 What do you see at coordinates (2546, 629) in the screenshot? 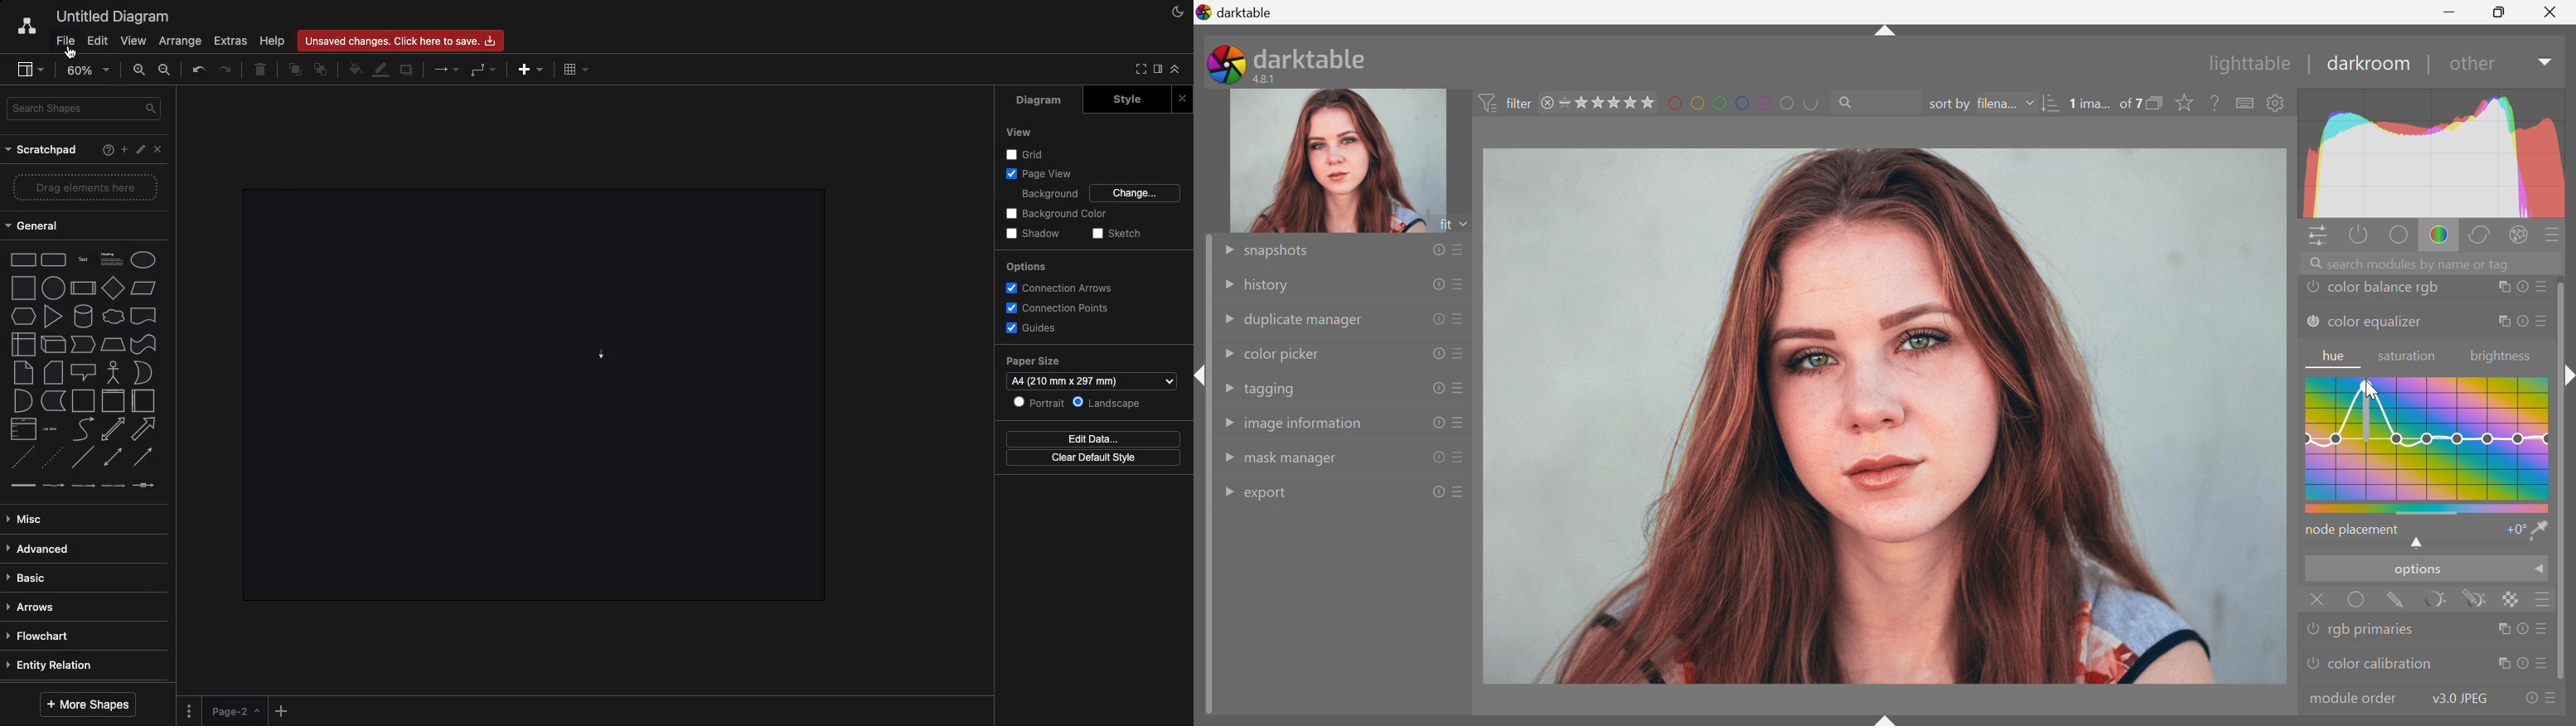
I see `presets` at bounding box center [2546, 629].